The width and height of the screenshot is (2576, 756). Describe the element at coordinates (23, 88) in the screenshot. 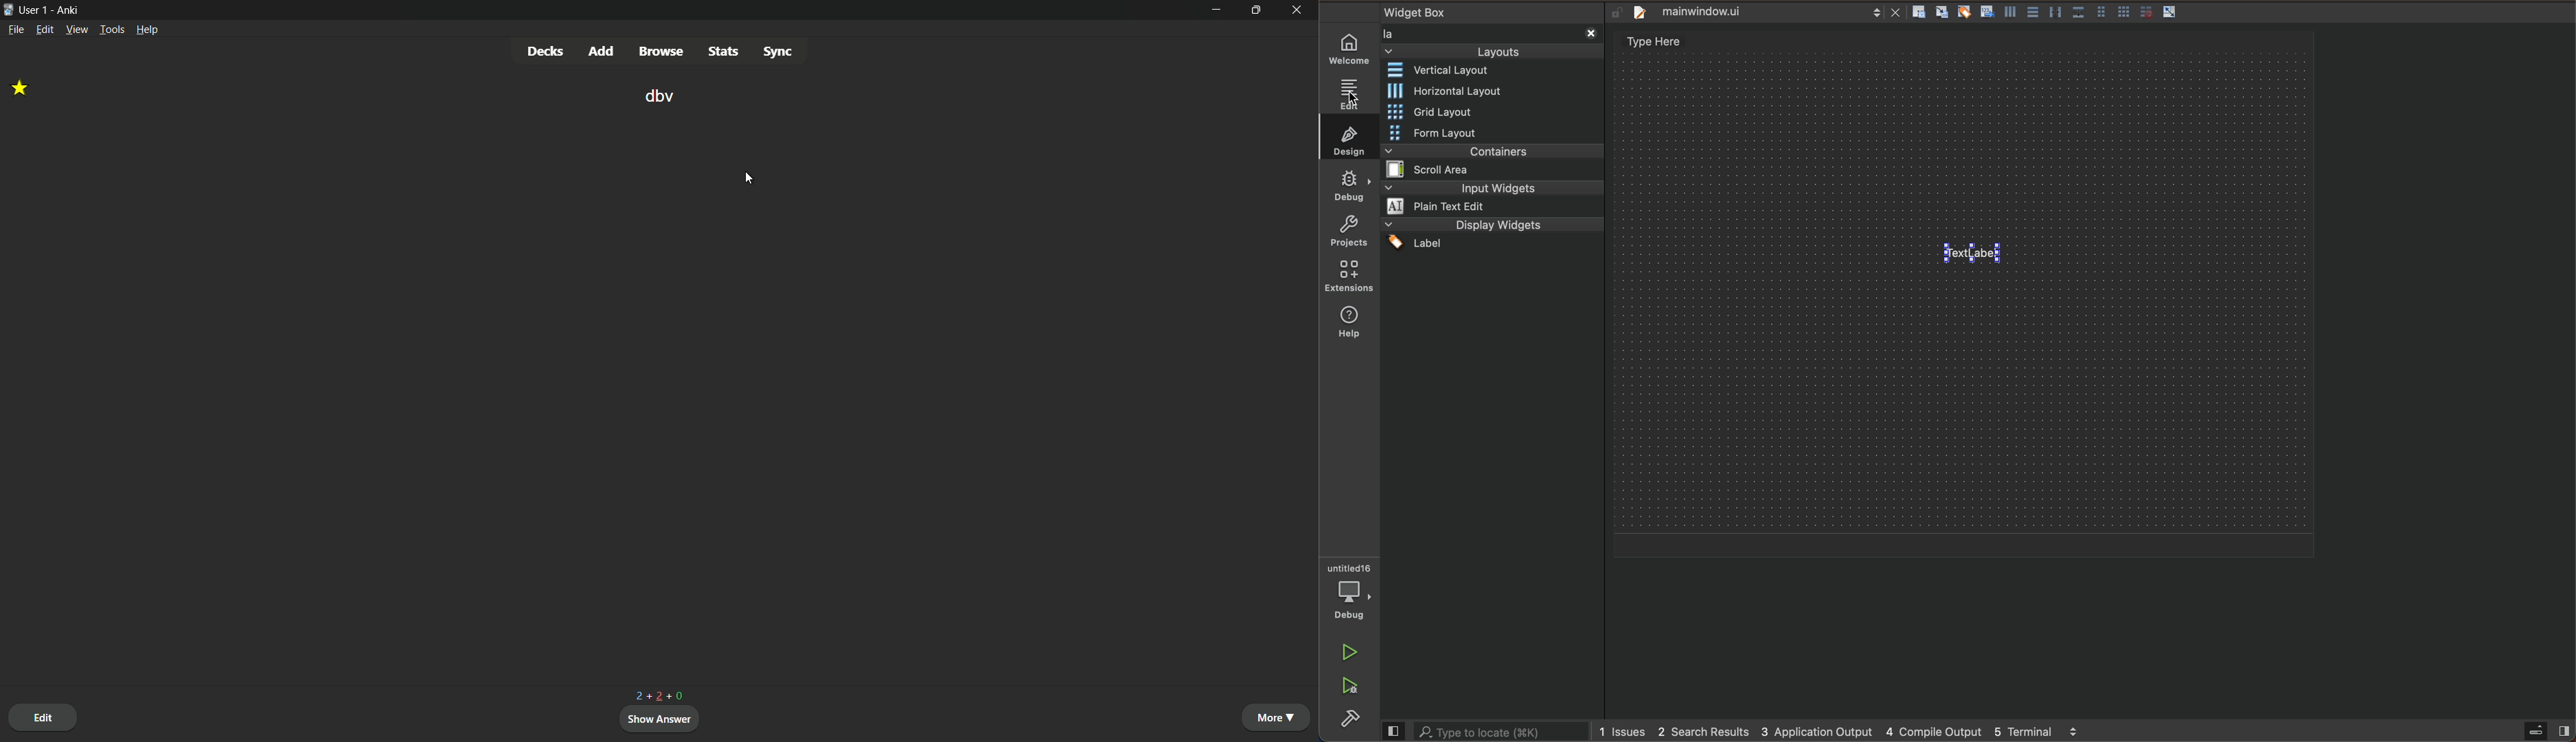

I see `marked card` at that location.